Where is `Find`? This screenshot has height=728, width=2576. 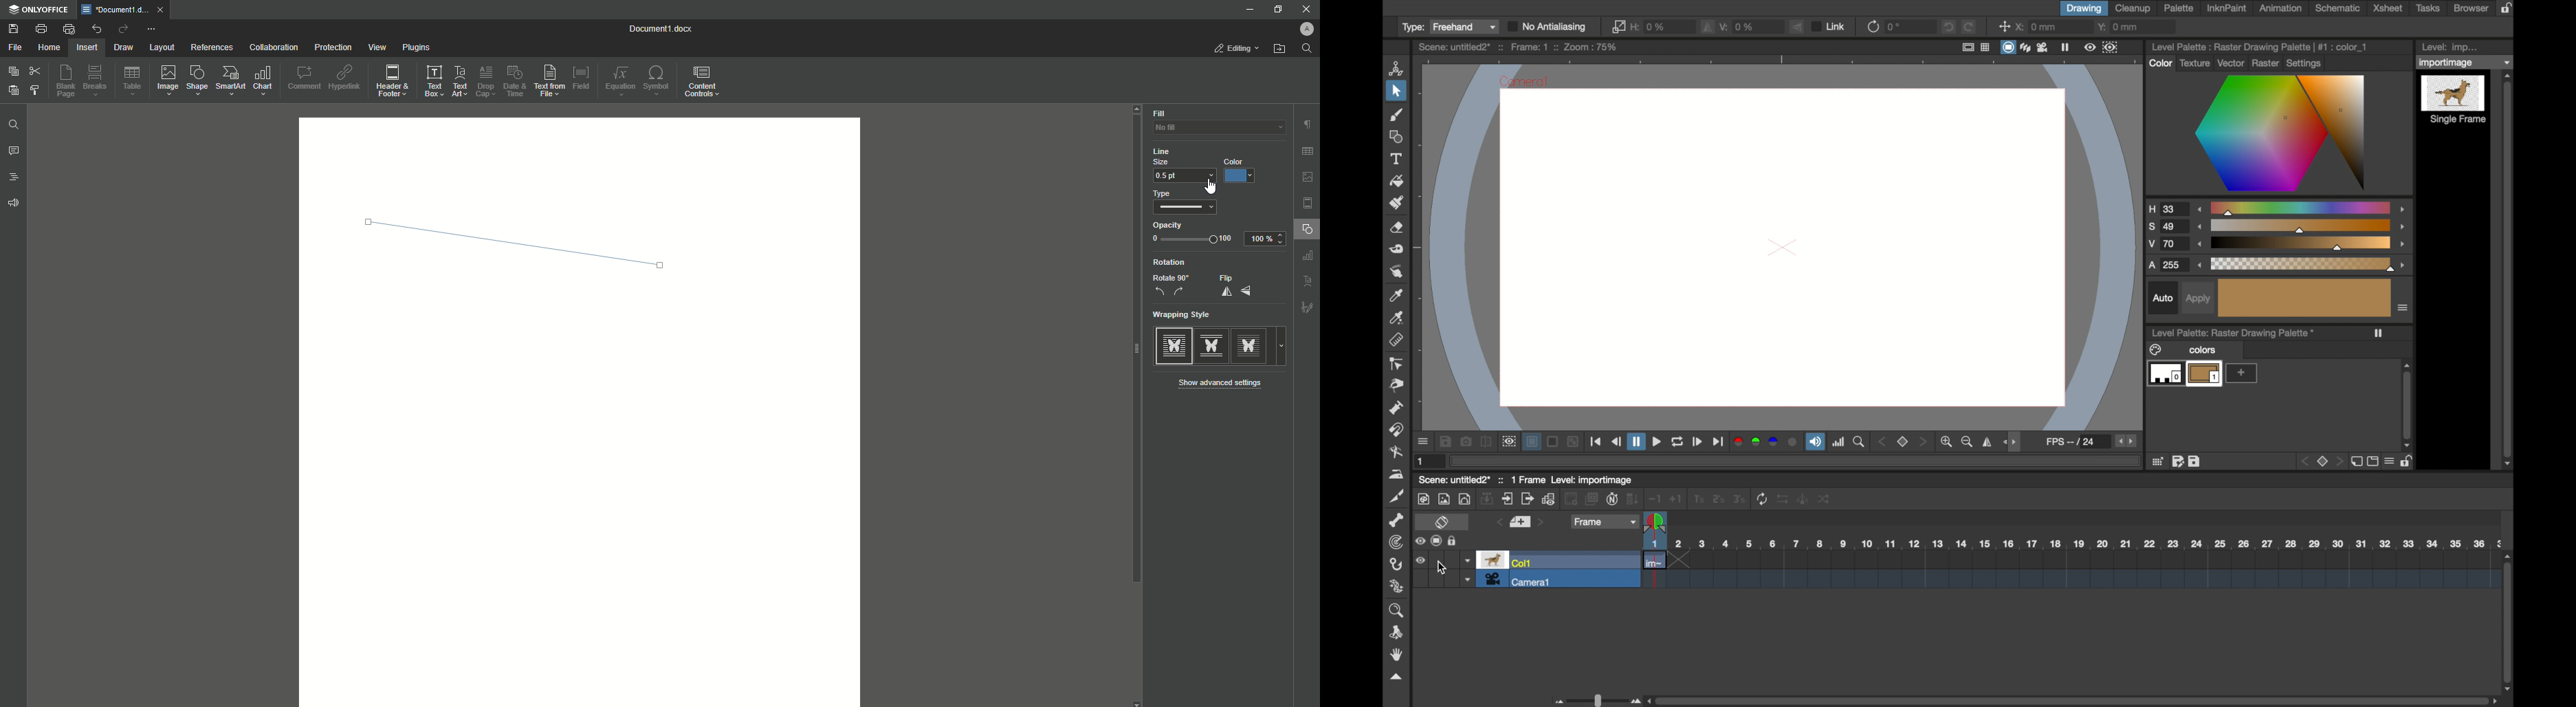
Find is located at coordinates (14, 124).